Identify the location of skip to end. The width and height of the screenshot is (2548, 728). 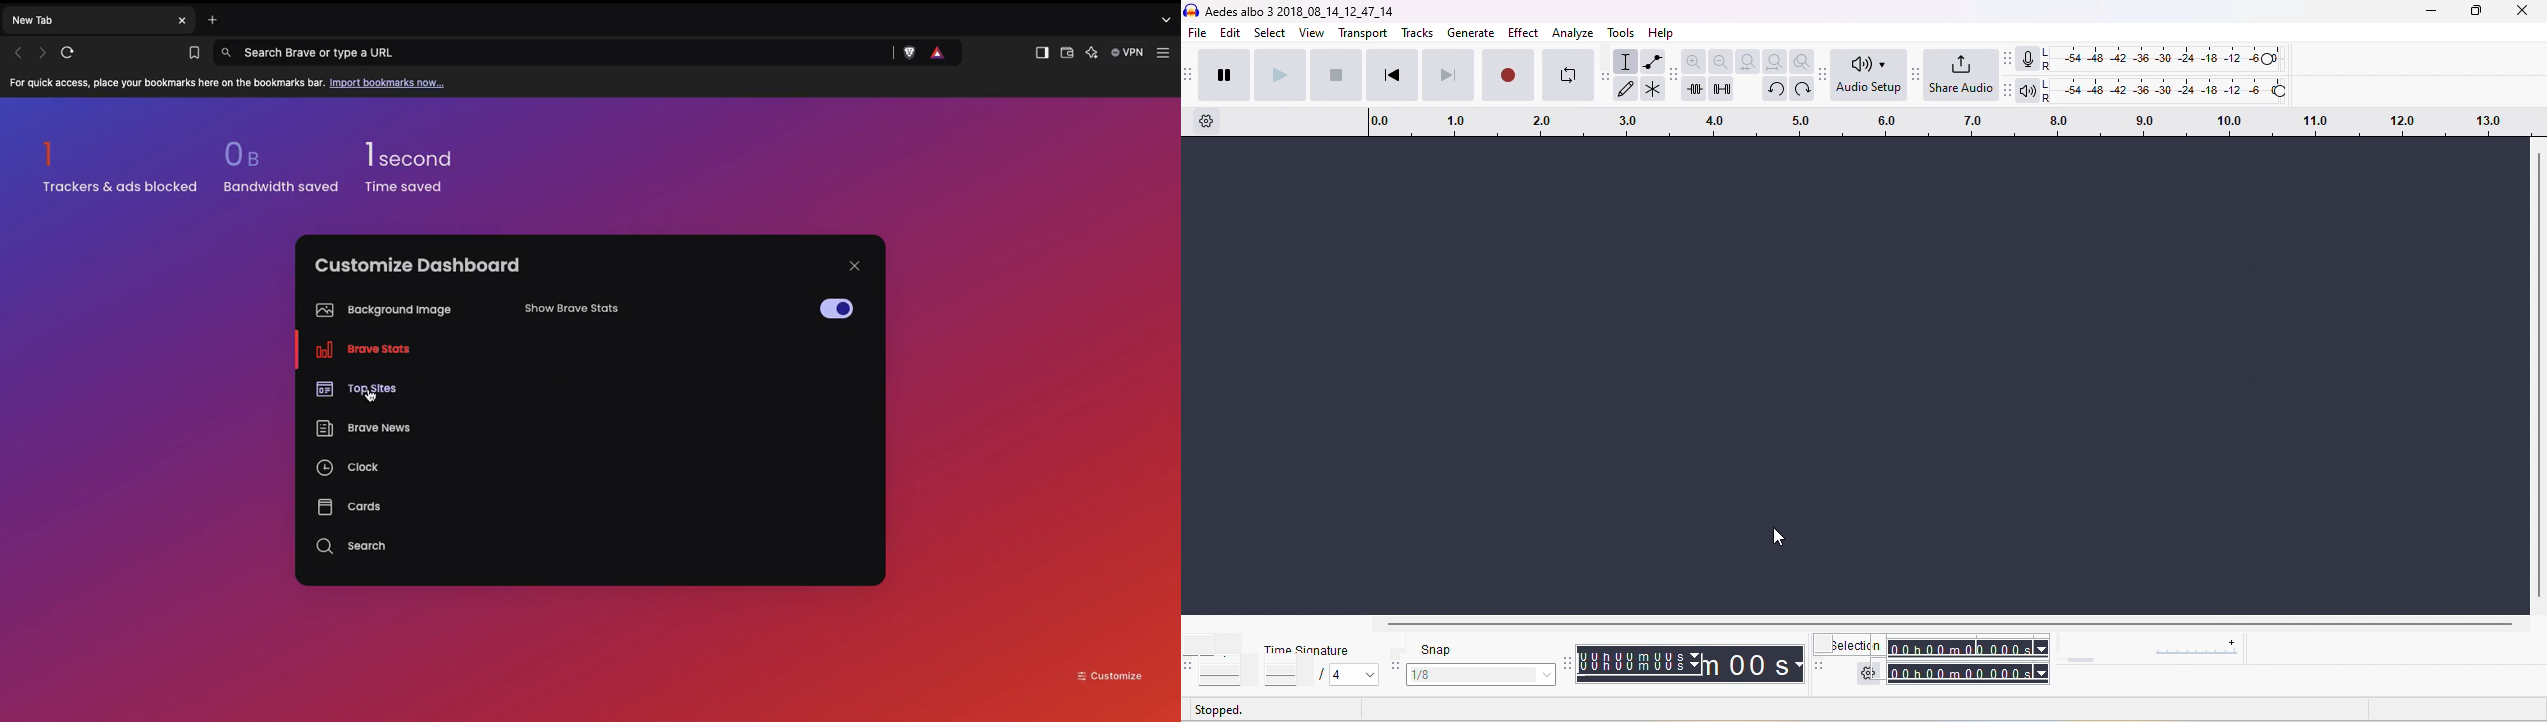
(1447, 74).